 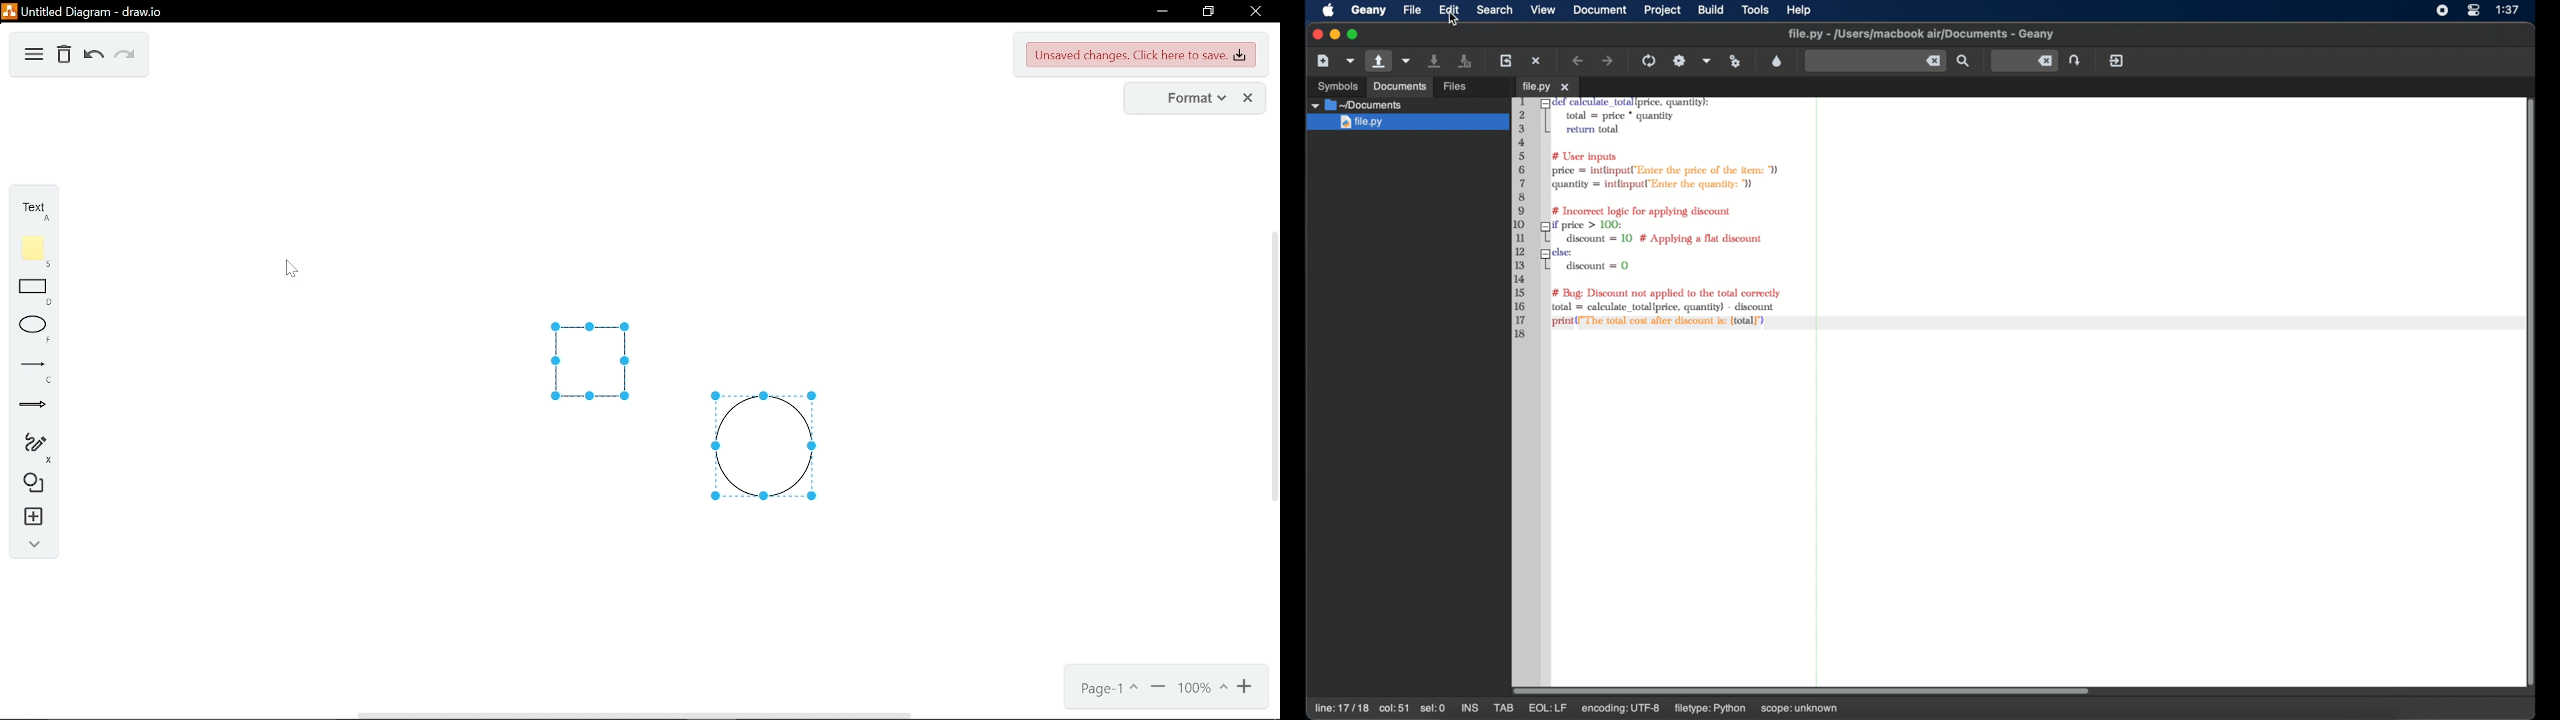 I want to click on ellipse, so click(x=30, y=331).